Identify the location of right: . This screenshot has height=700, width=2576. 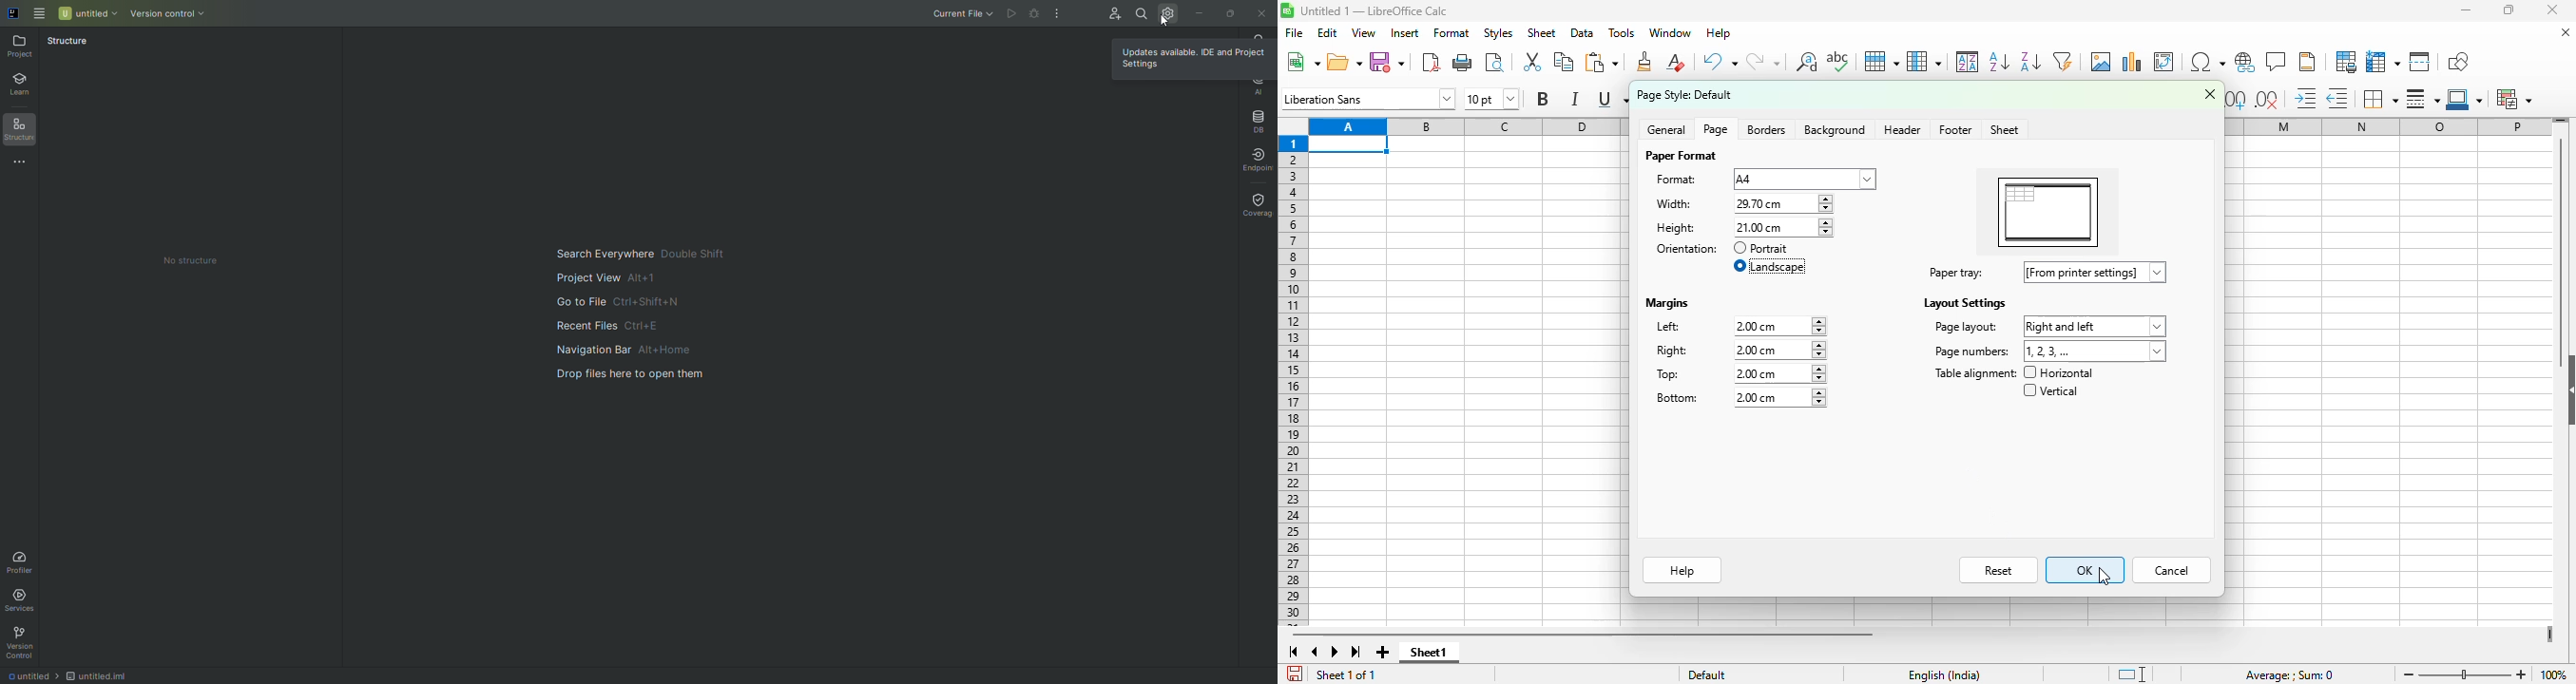
(1673, 351).